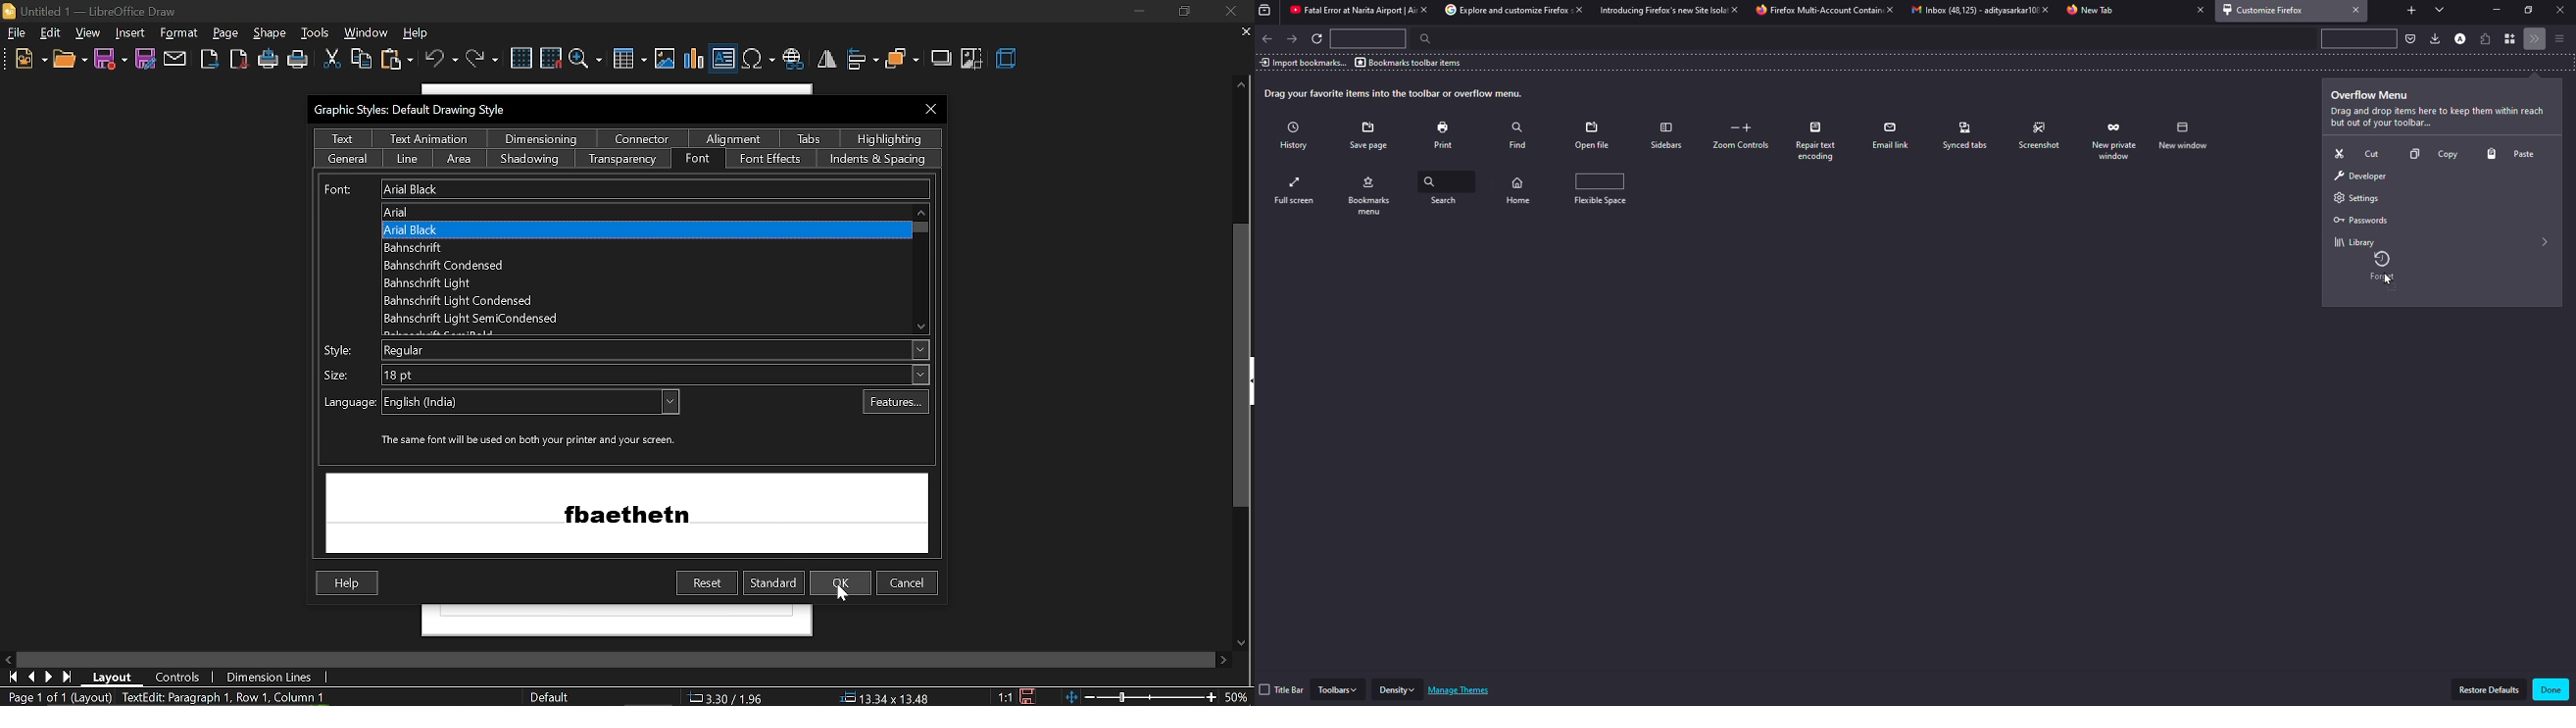 The height and width of the screenshot is (728, 2576). Describe the element at coordinates (695, 60) in the screenshot. I see `insert chart` at that location.